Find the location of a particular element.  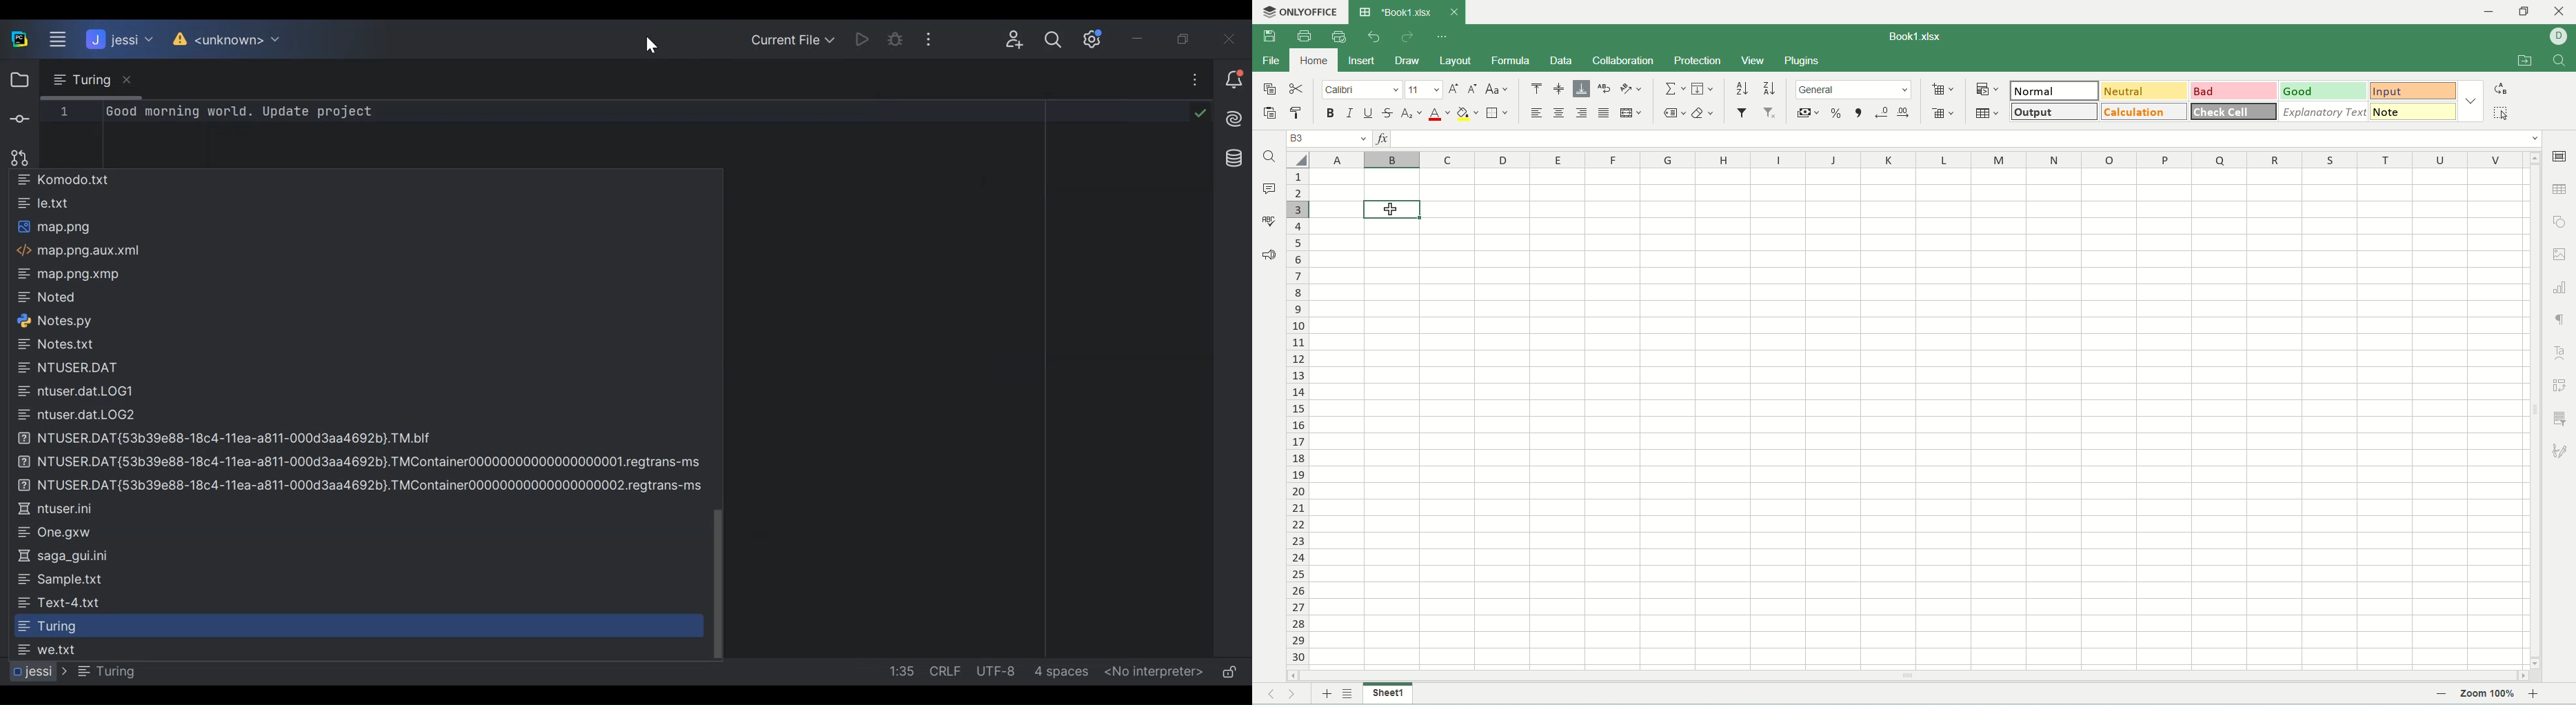

spell check is located at coordinates (1268, 220).